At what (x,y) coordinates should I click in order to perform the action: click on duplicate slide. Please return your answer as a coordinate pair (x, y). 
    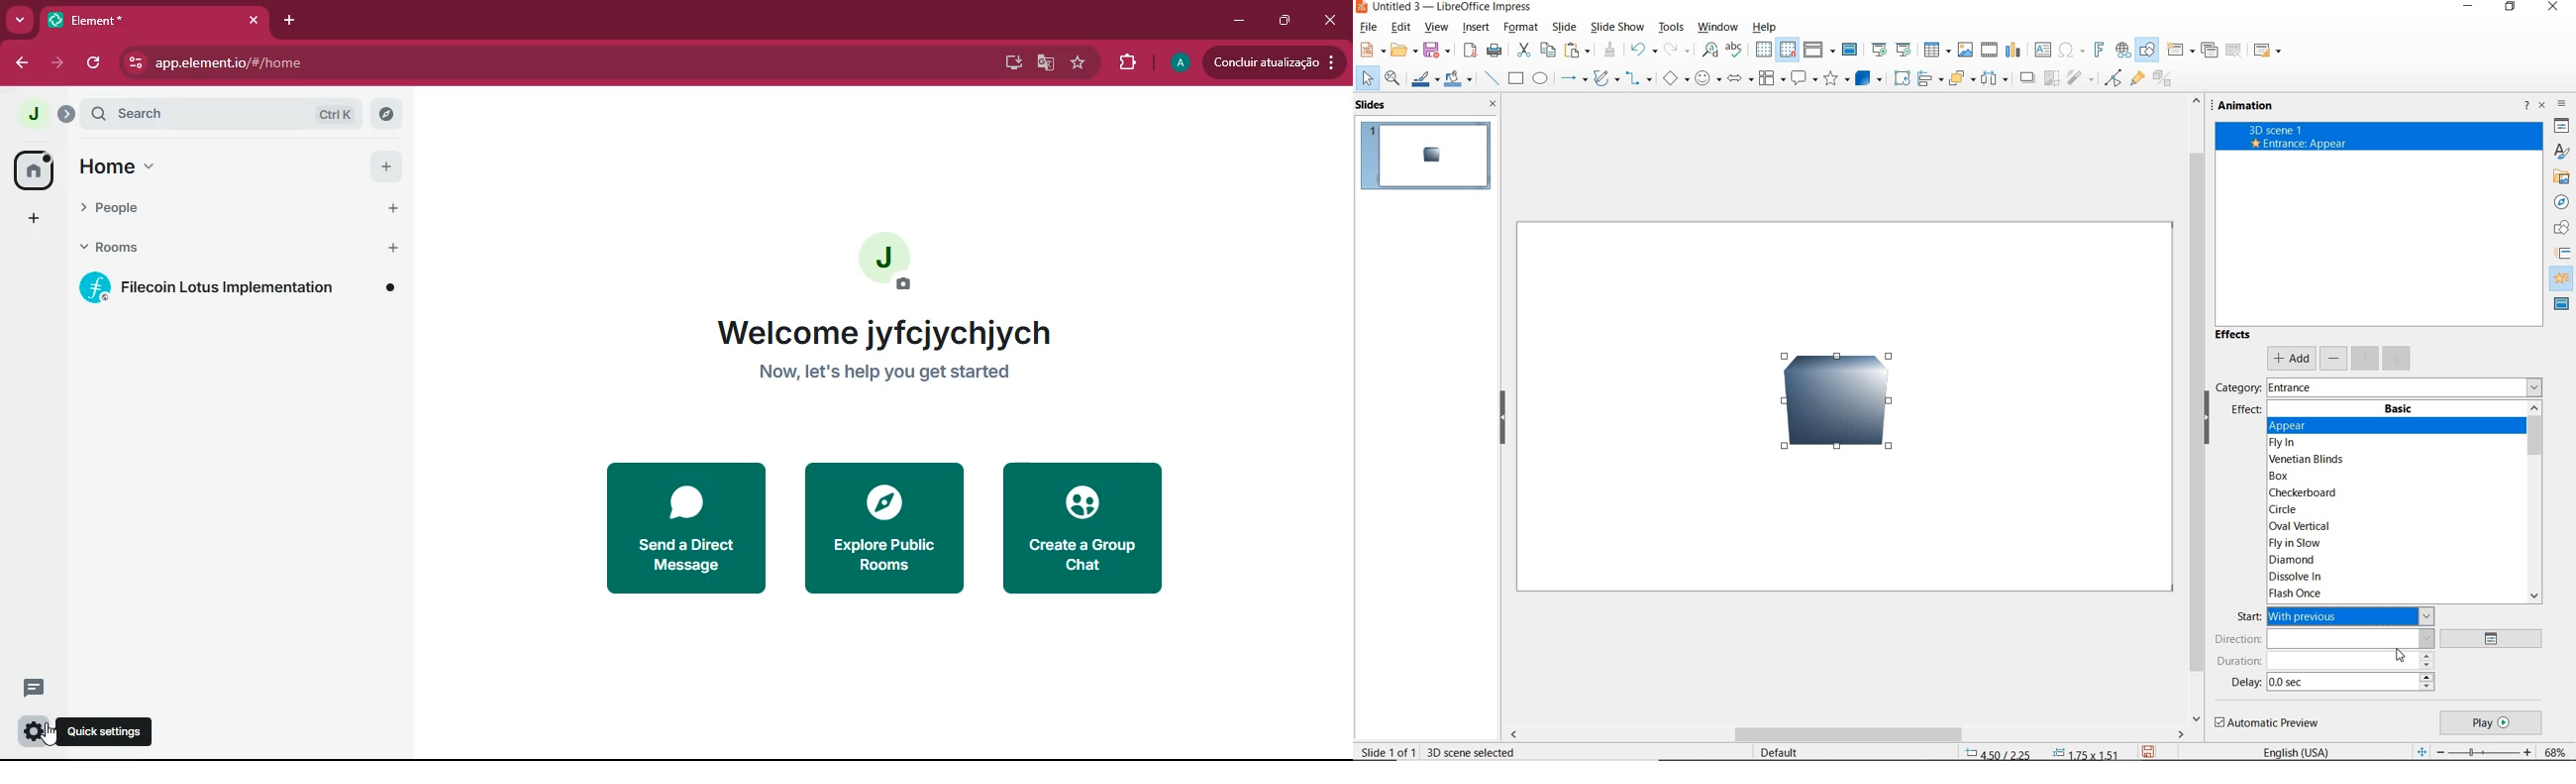
    Looking at the image, I should click on (2210, 50).